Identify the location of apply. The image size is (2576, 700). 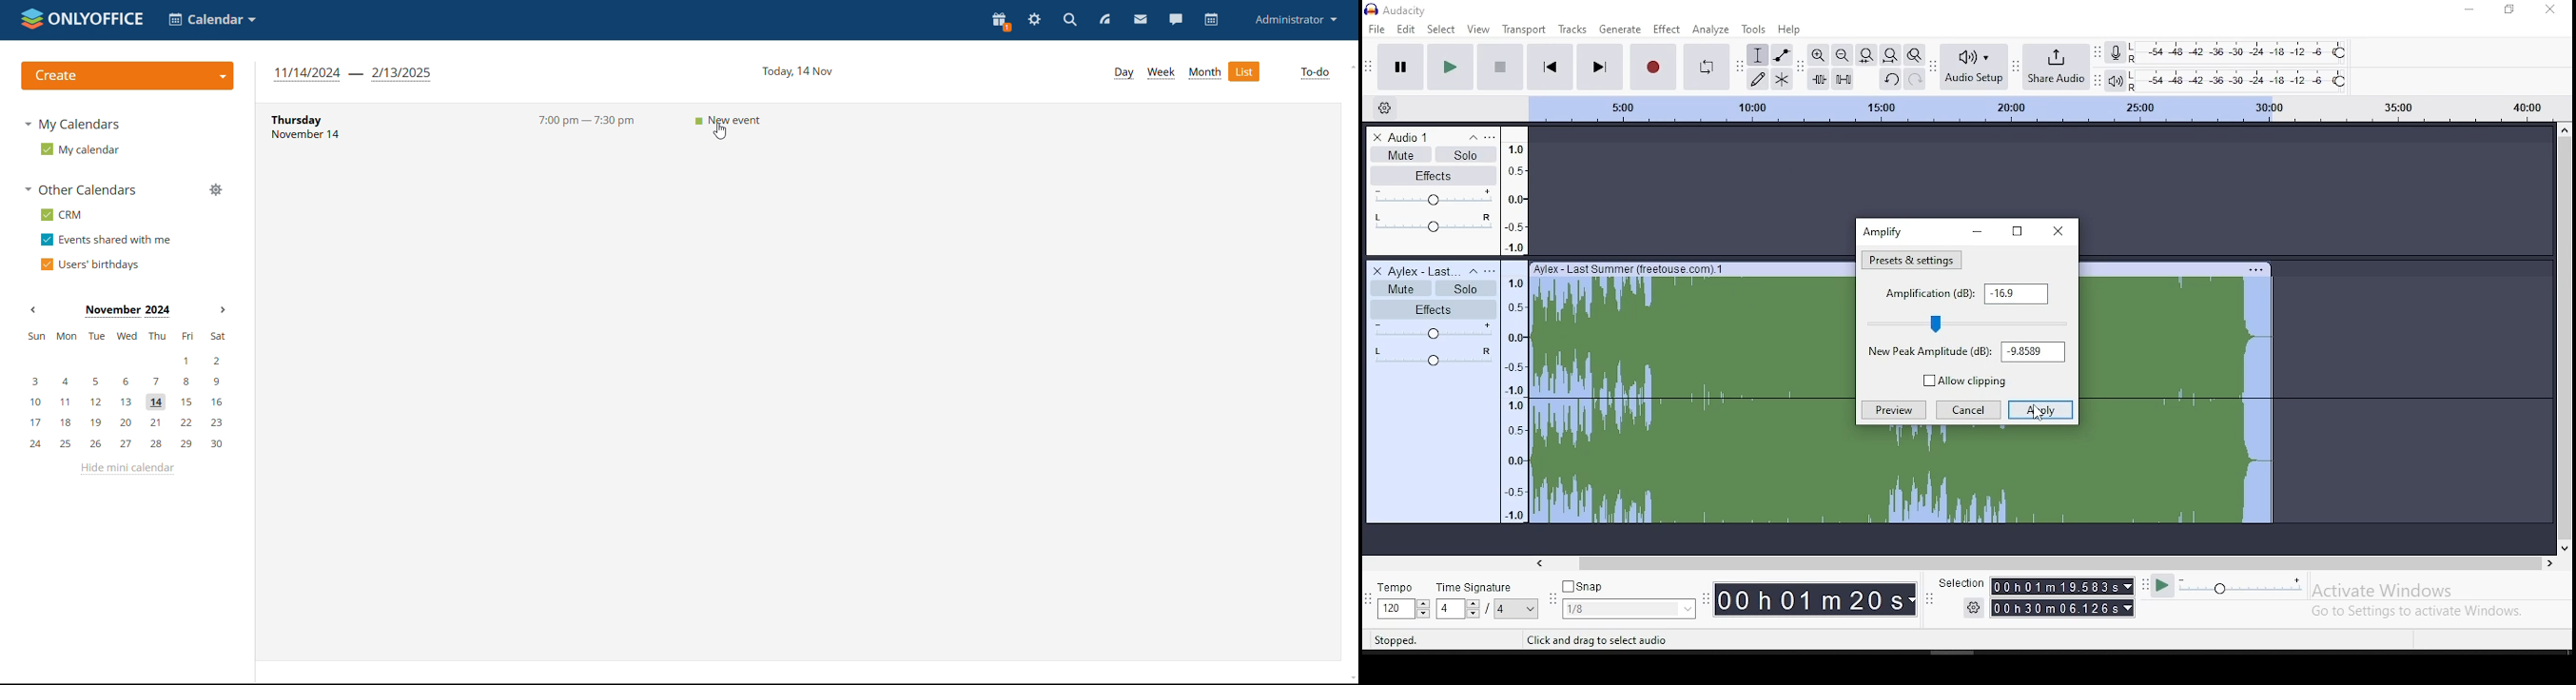
(2041, 410).